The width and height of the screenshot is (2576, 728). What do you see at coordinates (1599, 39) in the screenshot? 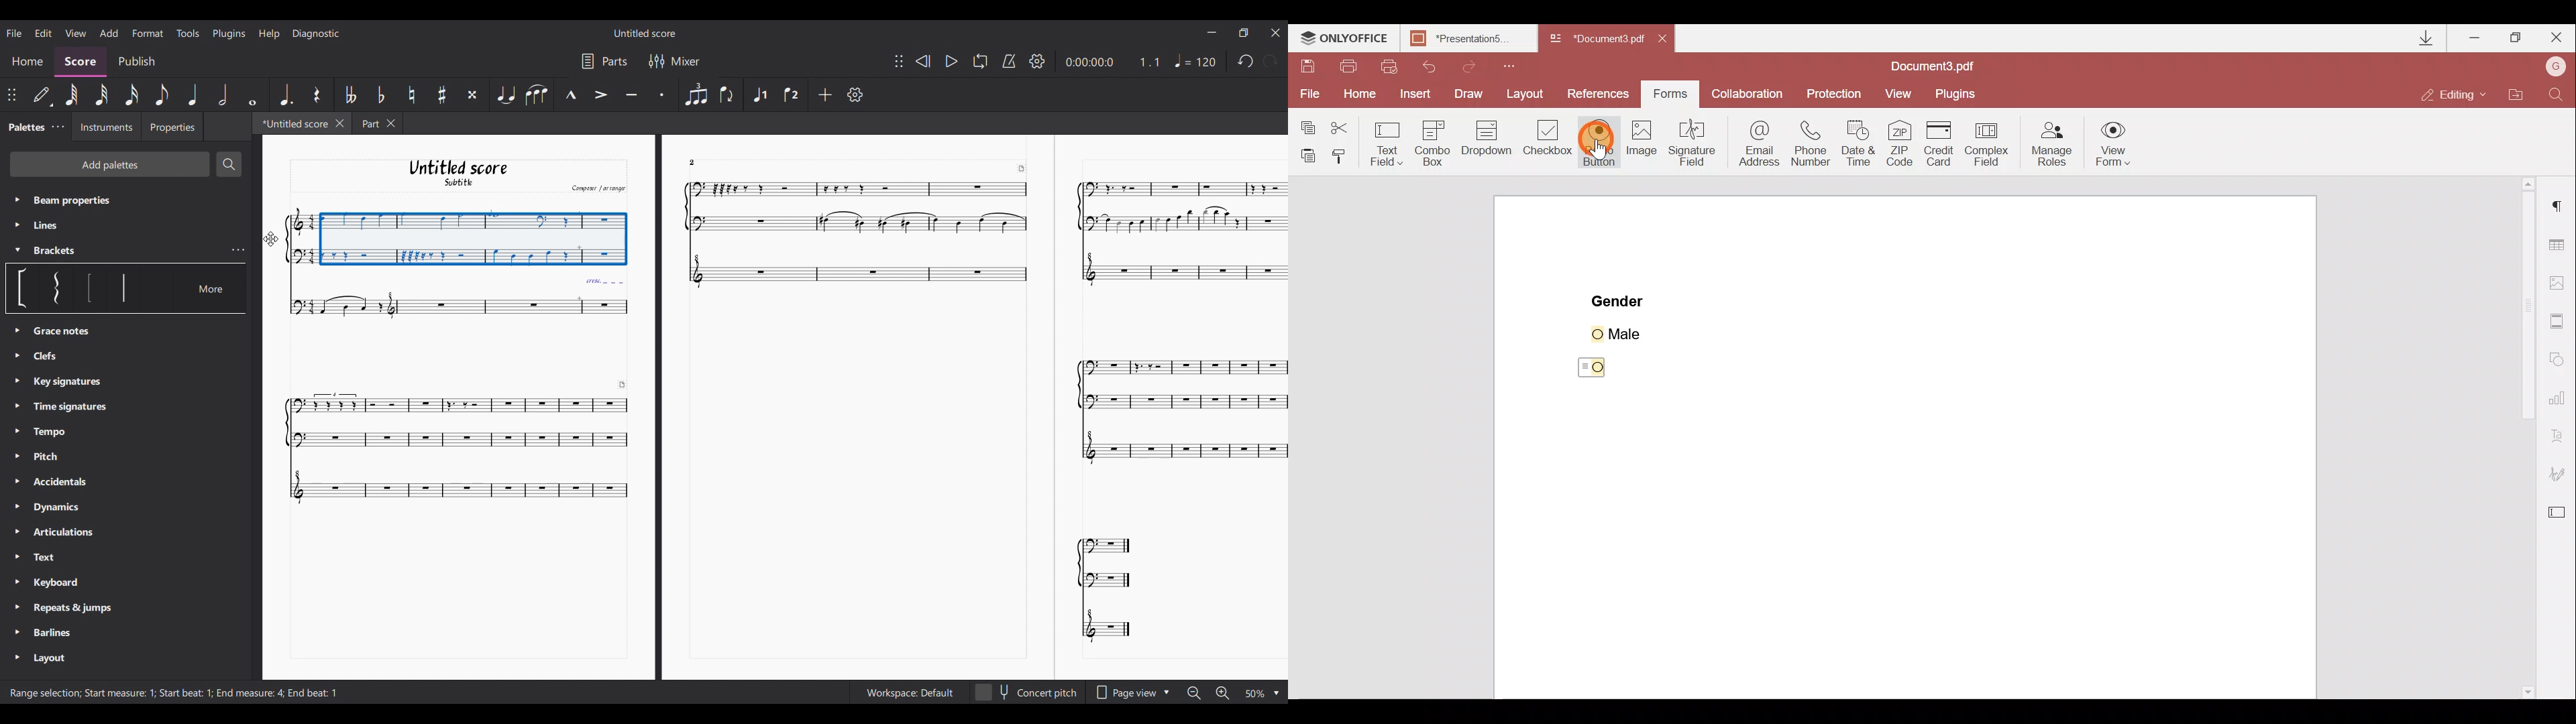
I see `Document name` at bounding box center [1599, 39].